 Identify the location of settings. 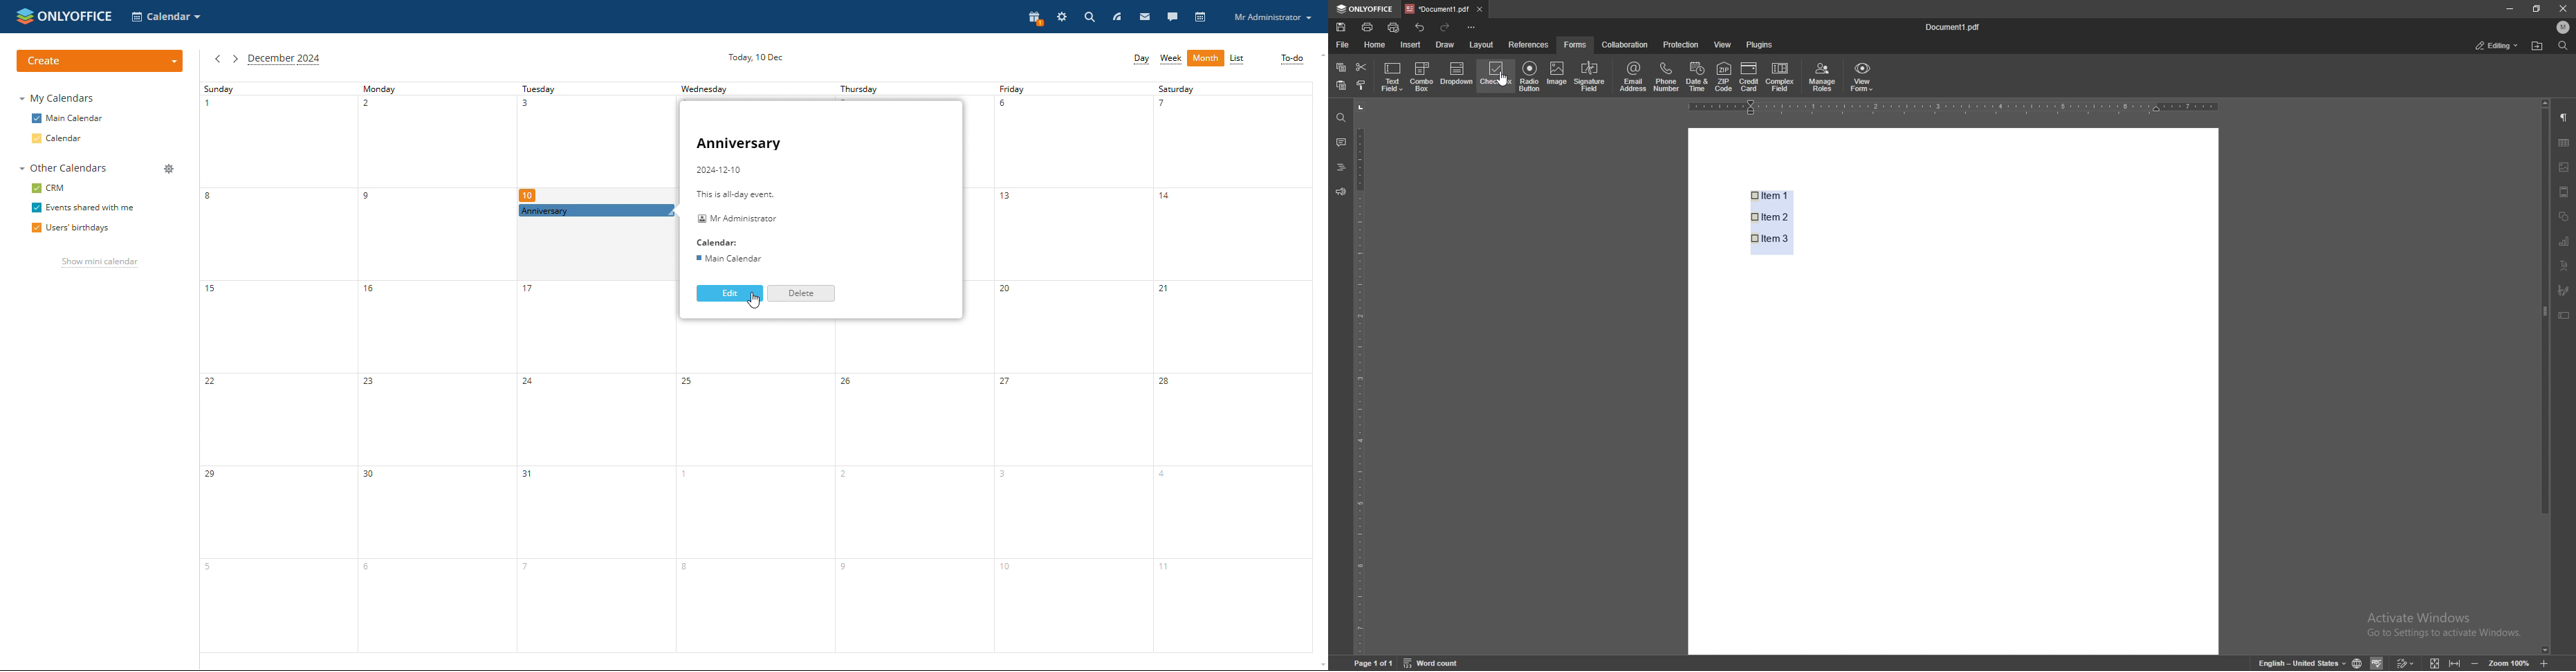
(1062, 17).